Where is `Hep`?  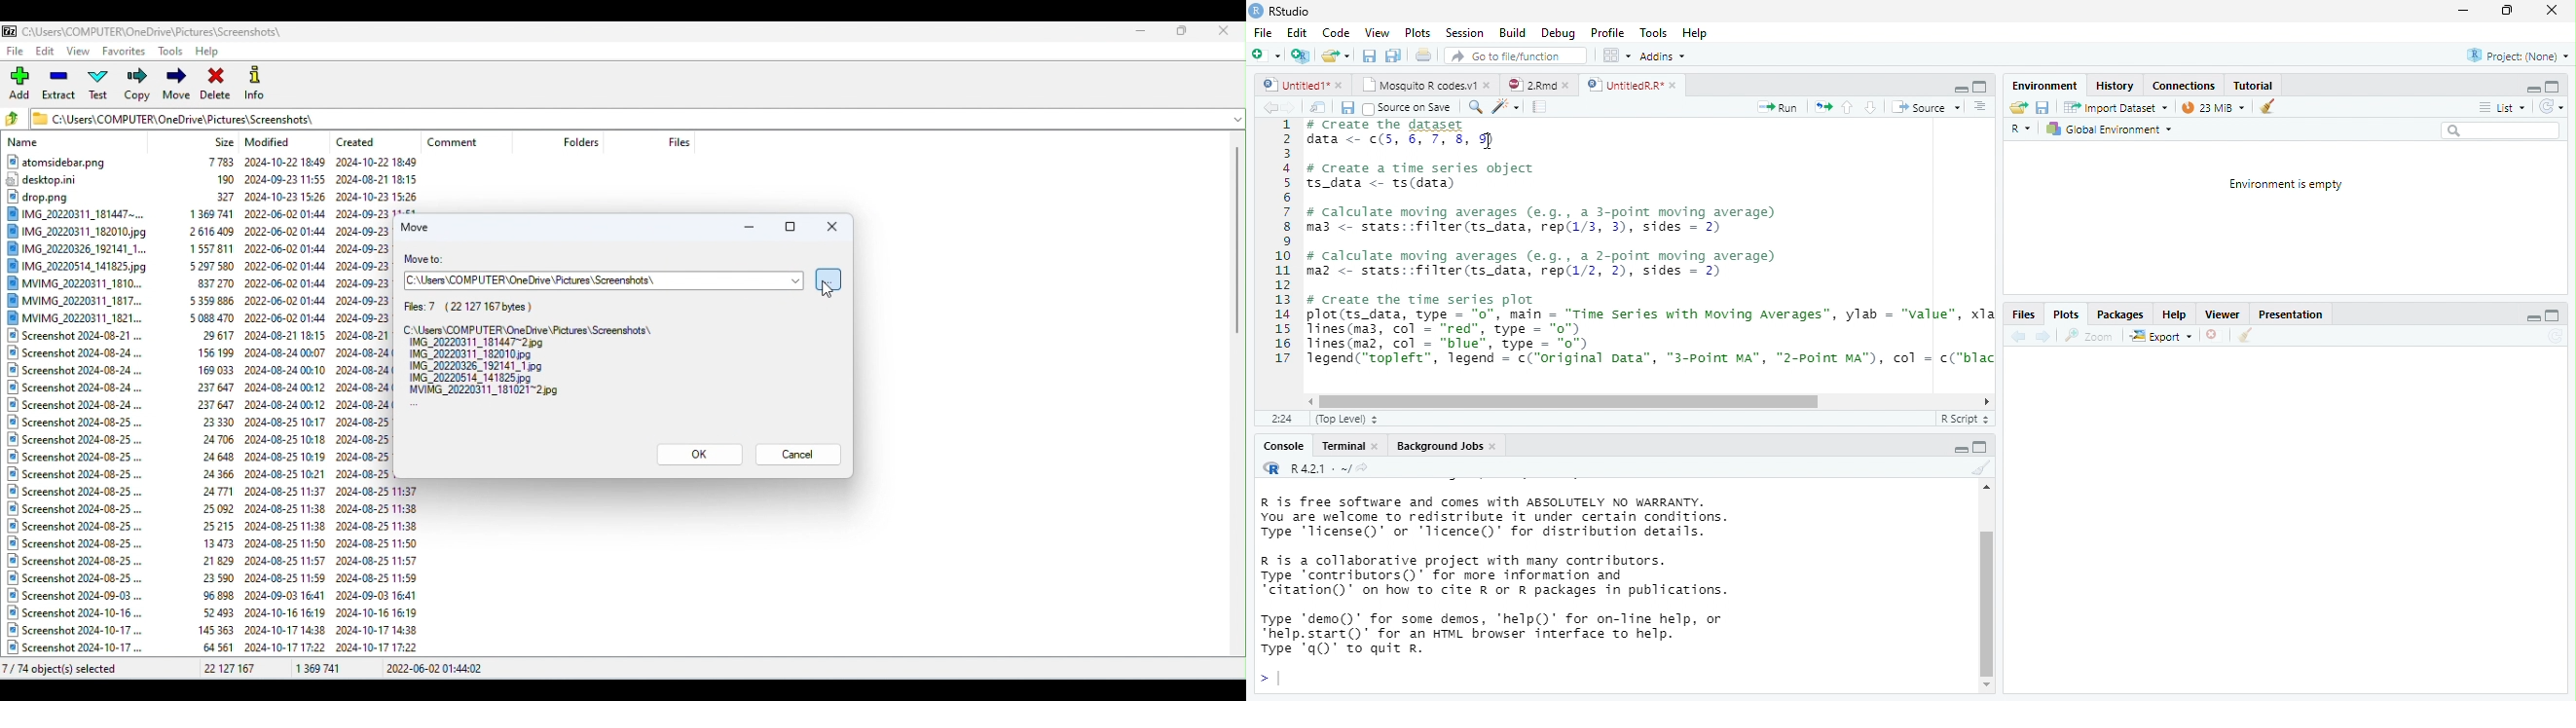
Hep is located at coordinates (1694, 33).